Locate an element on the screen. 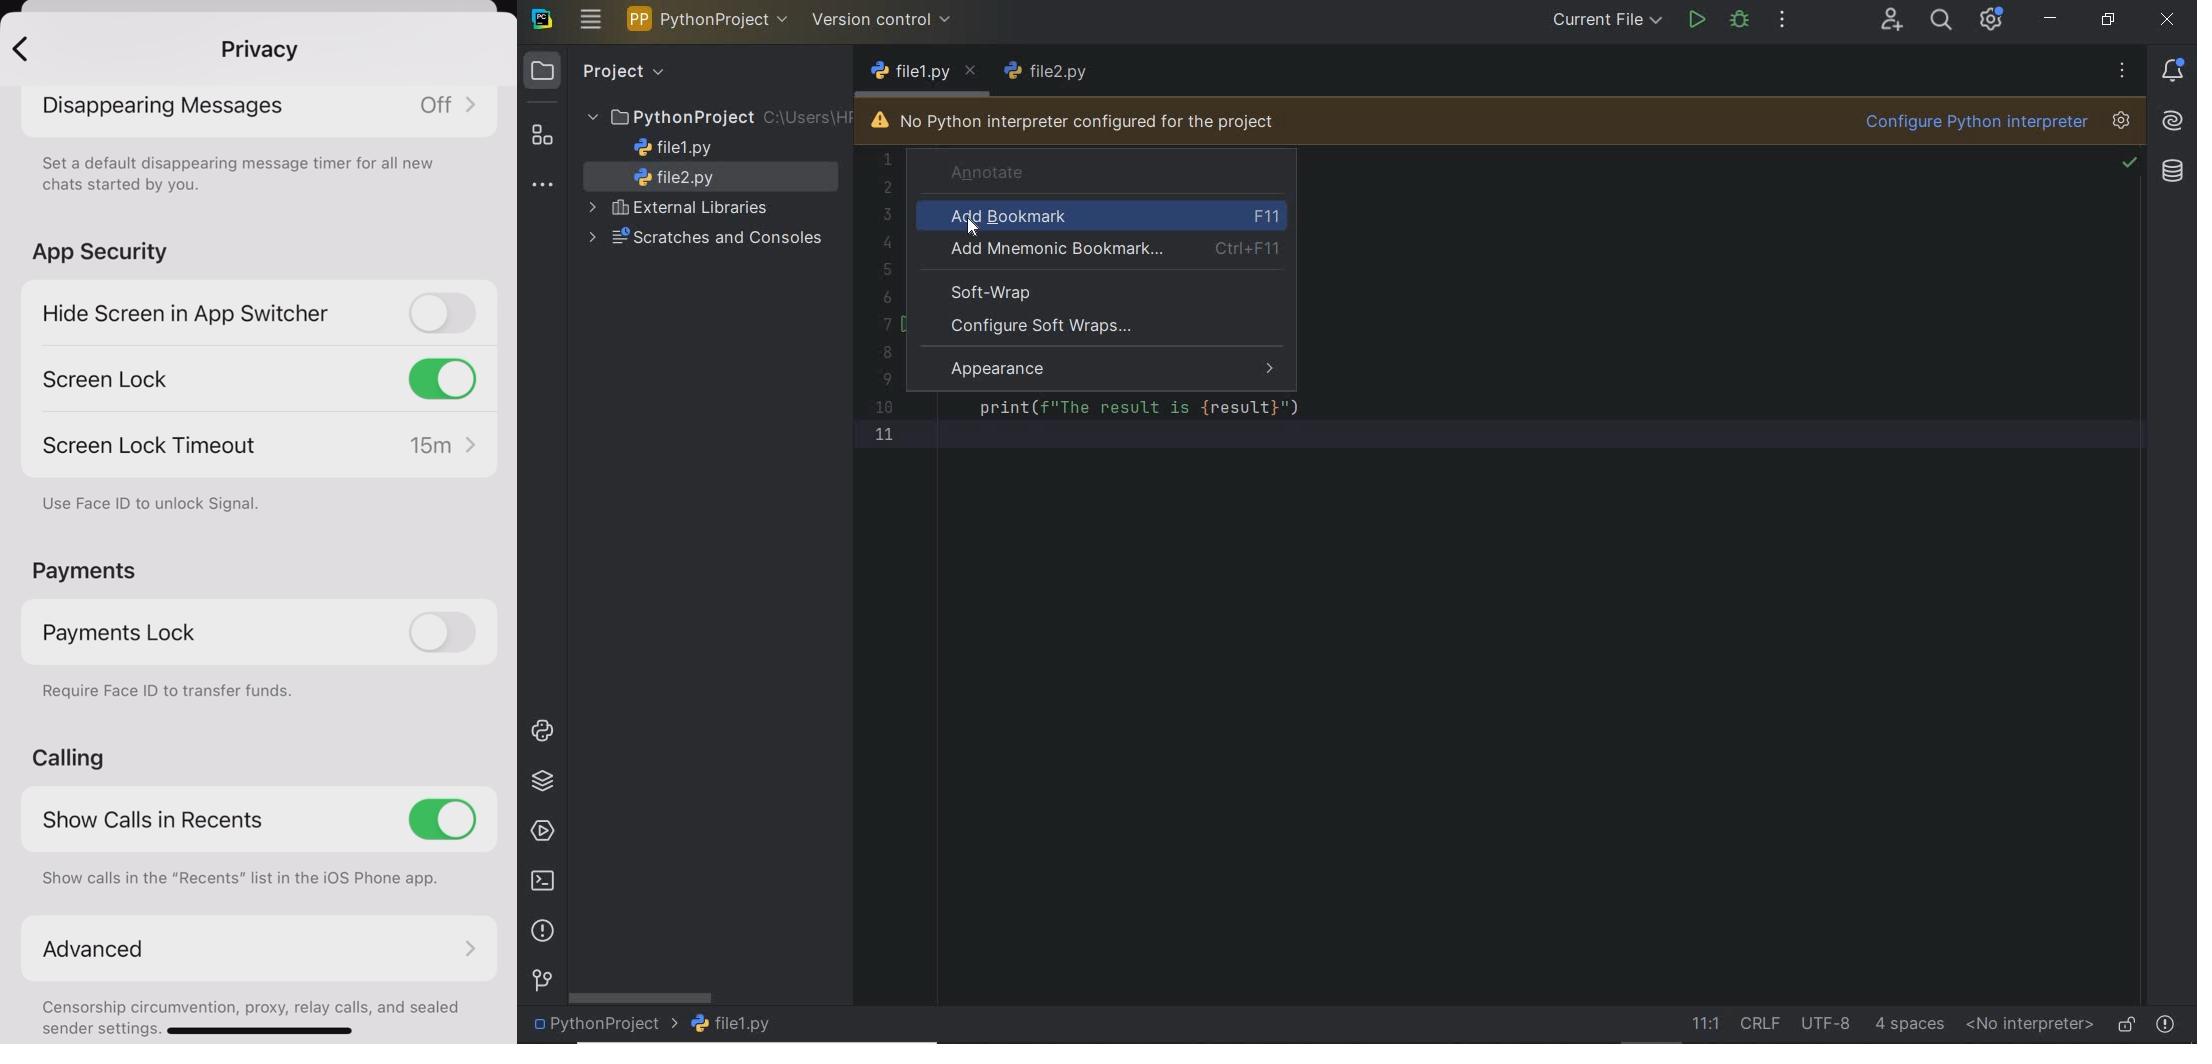  Disappearing Messages is located at coordinates (268, 104).